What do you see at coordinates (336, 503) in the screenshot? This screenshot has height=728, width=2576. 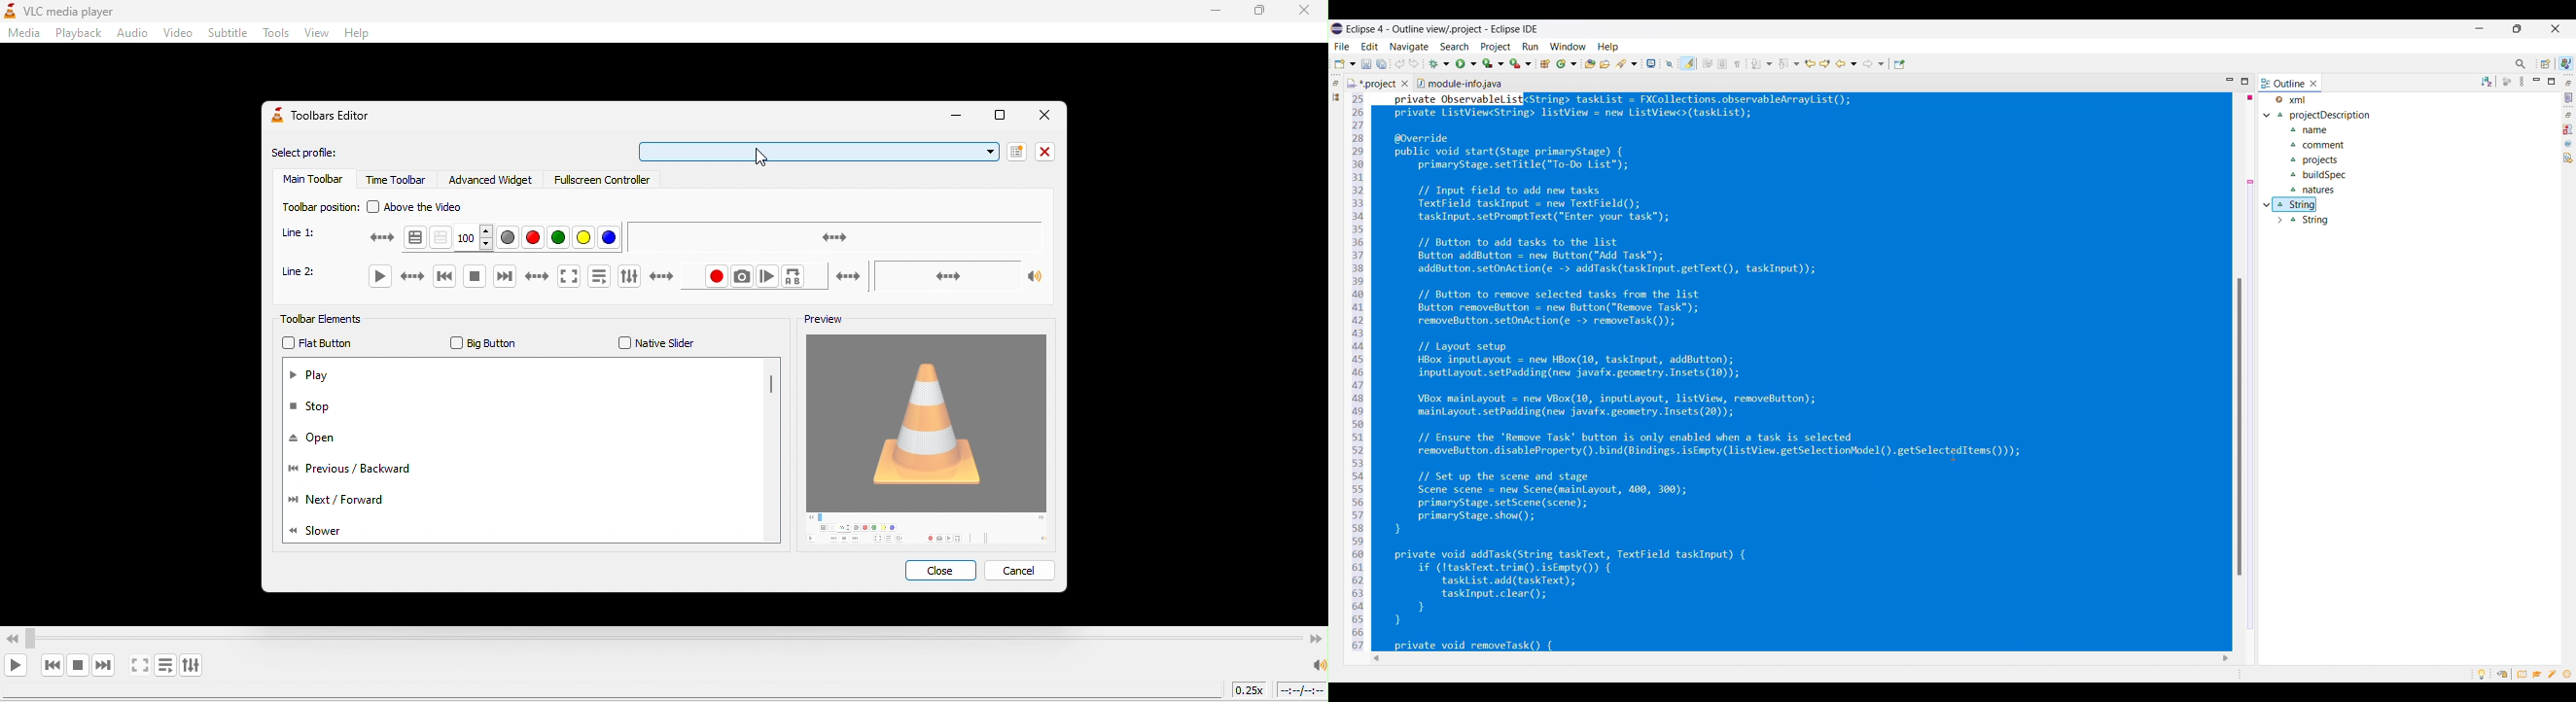 I see `next/forward` at bounding box center [336, 503].